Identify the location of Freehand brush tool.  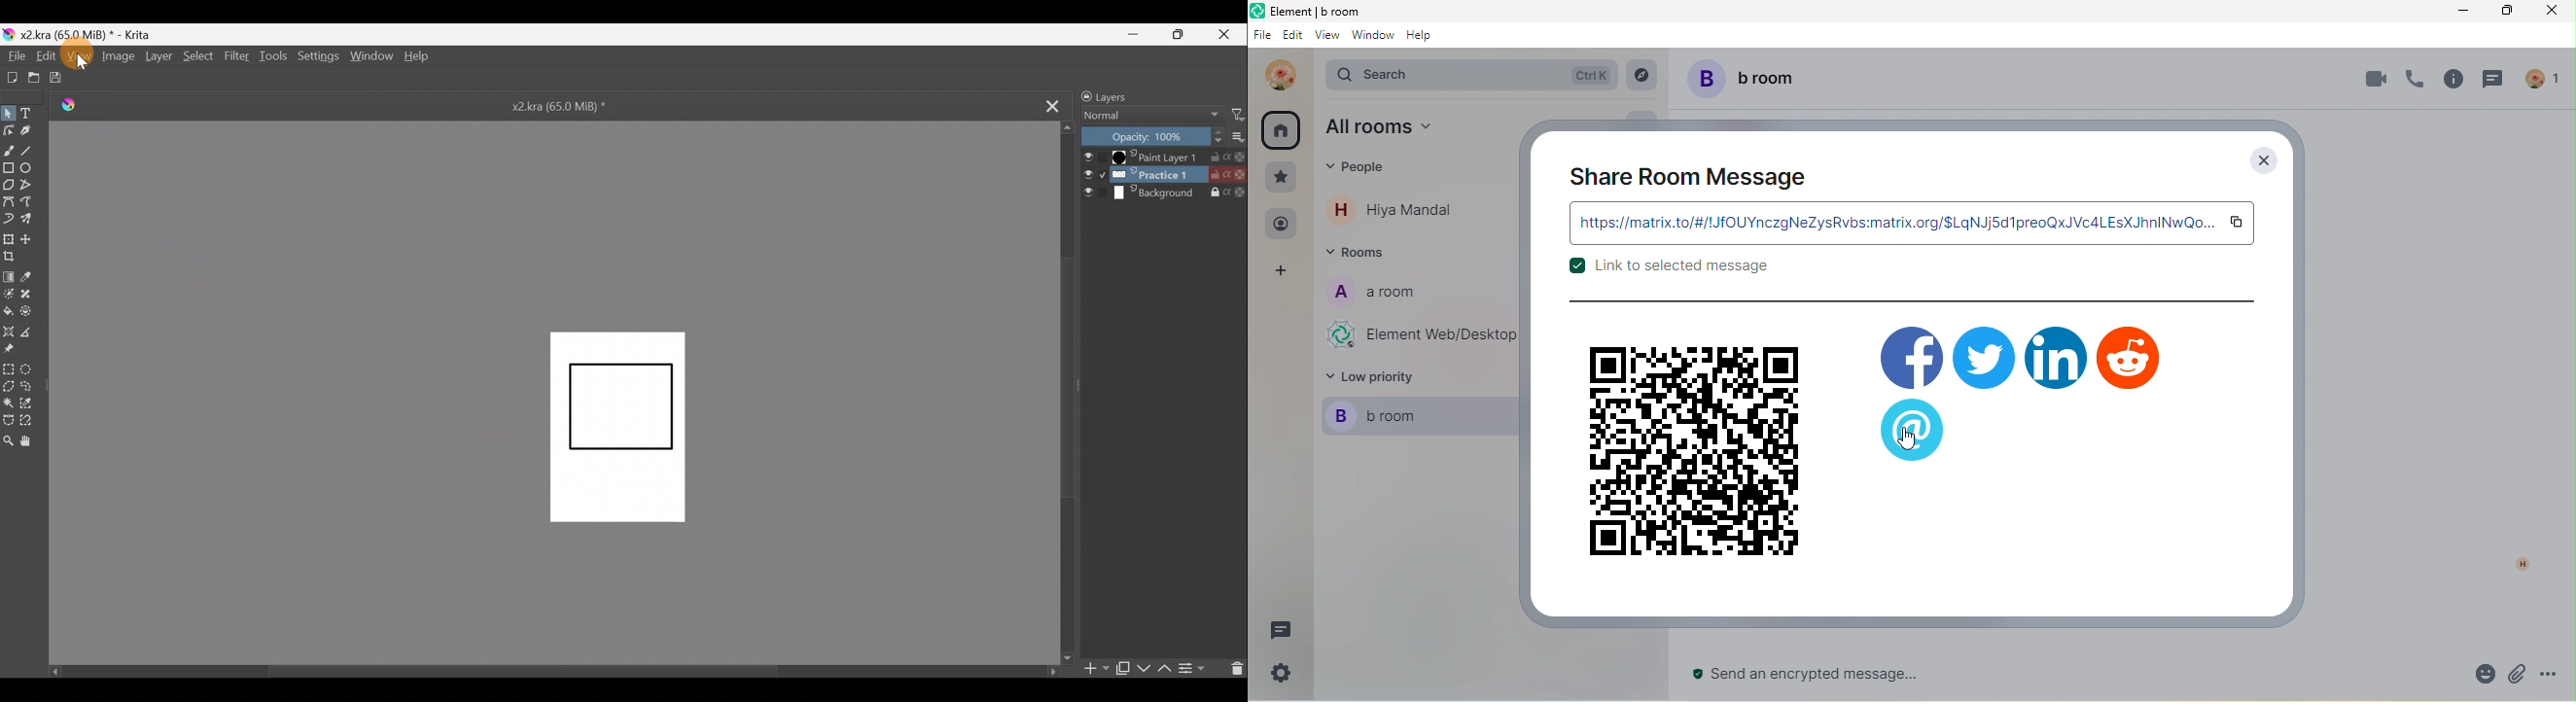
(8, 150).